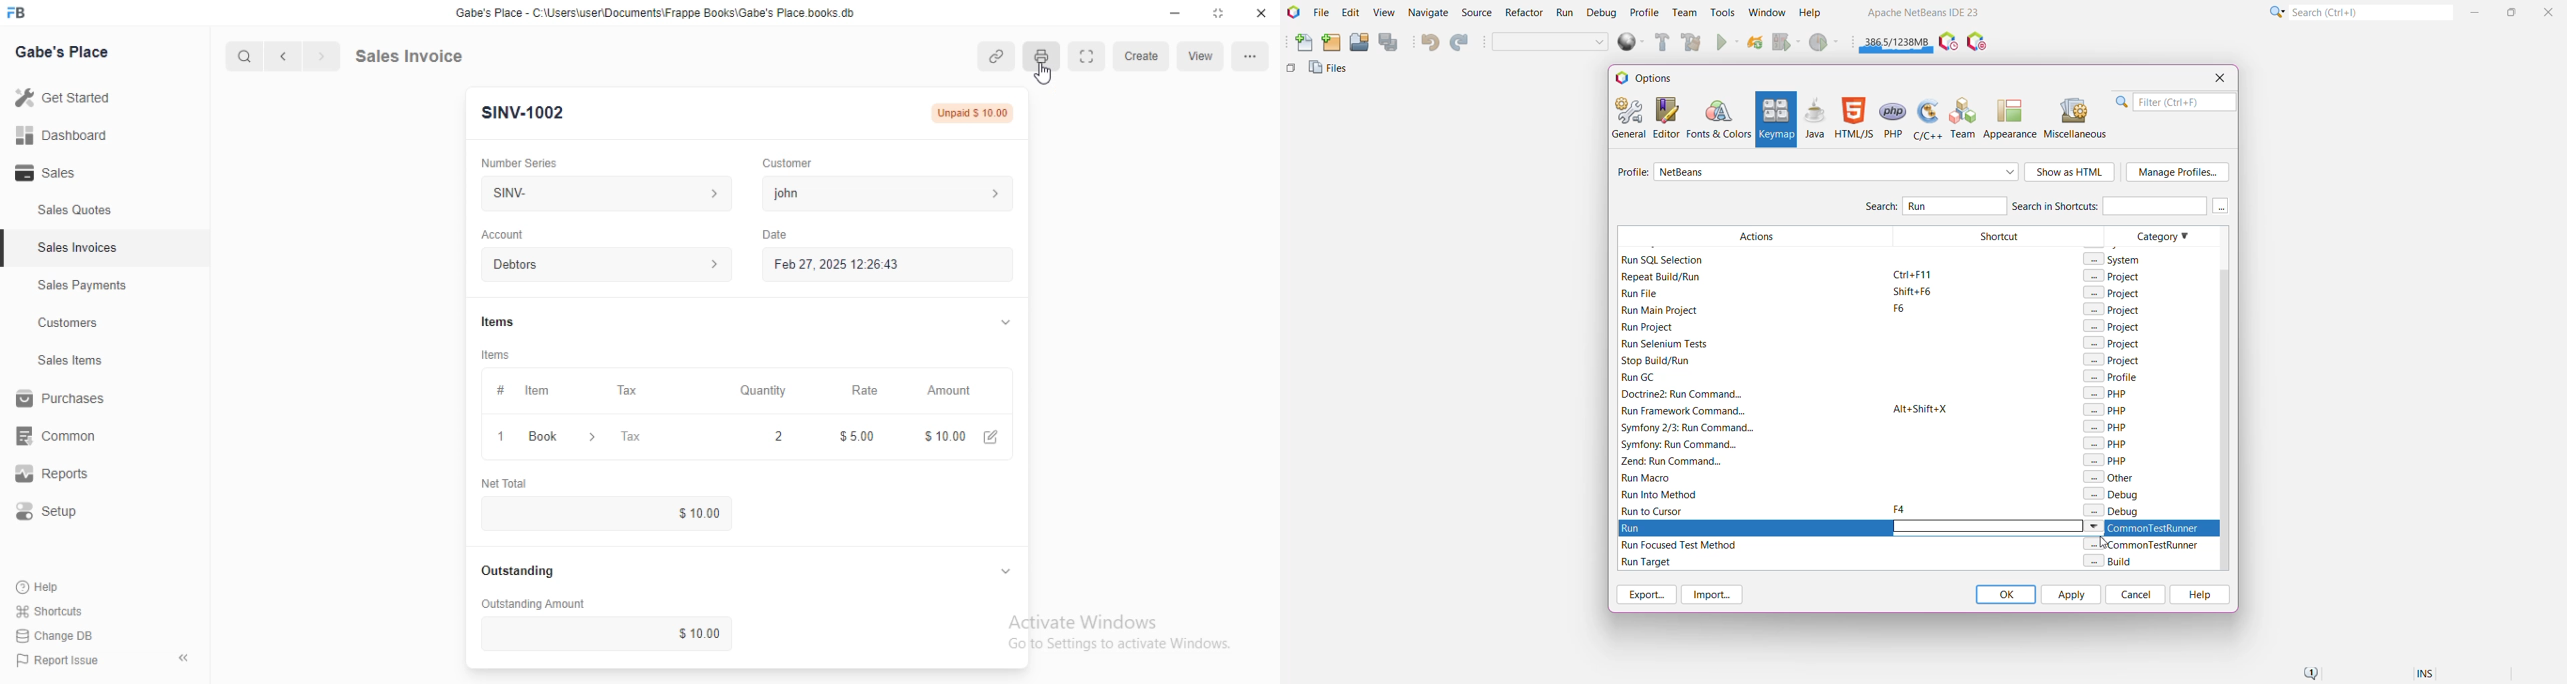 The height and width of the screenshot is (700, 2576). I want to click on shortcuts, so click(50, 611).